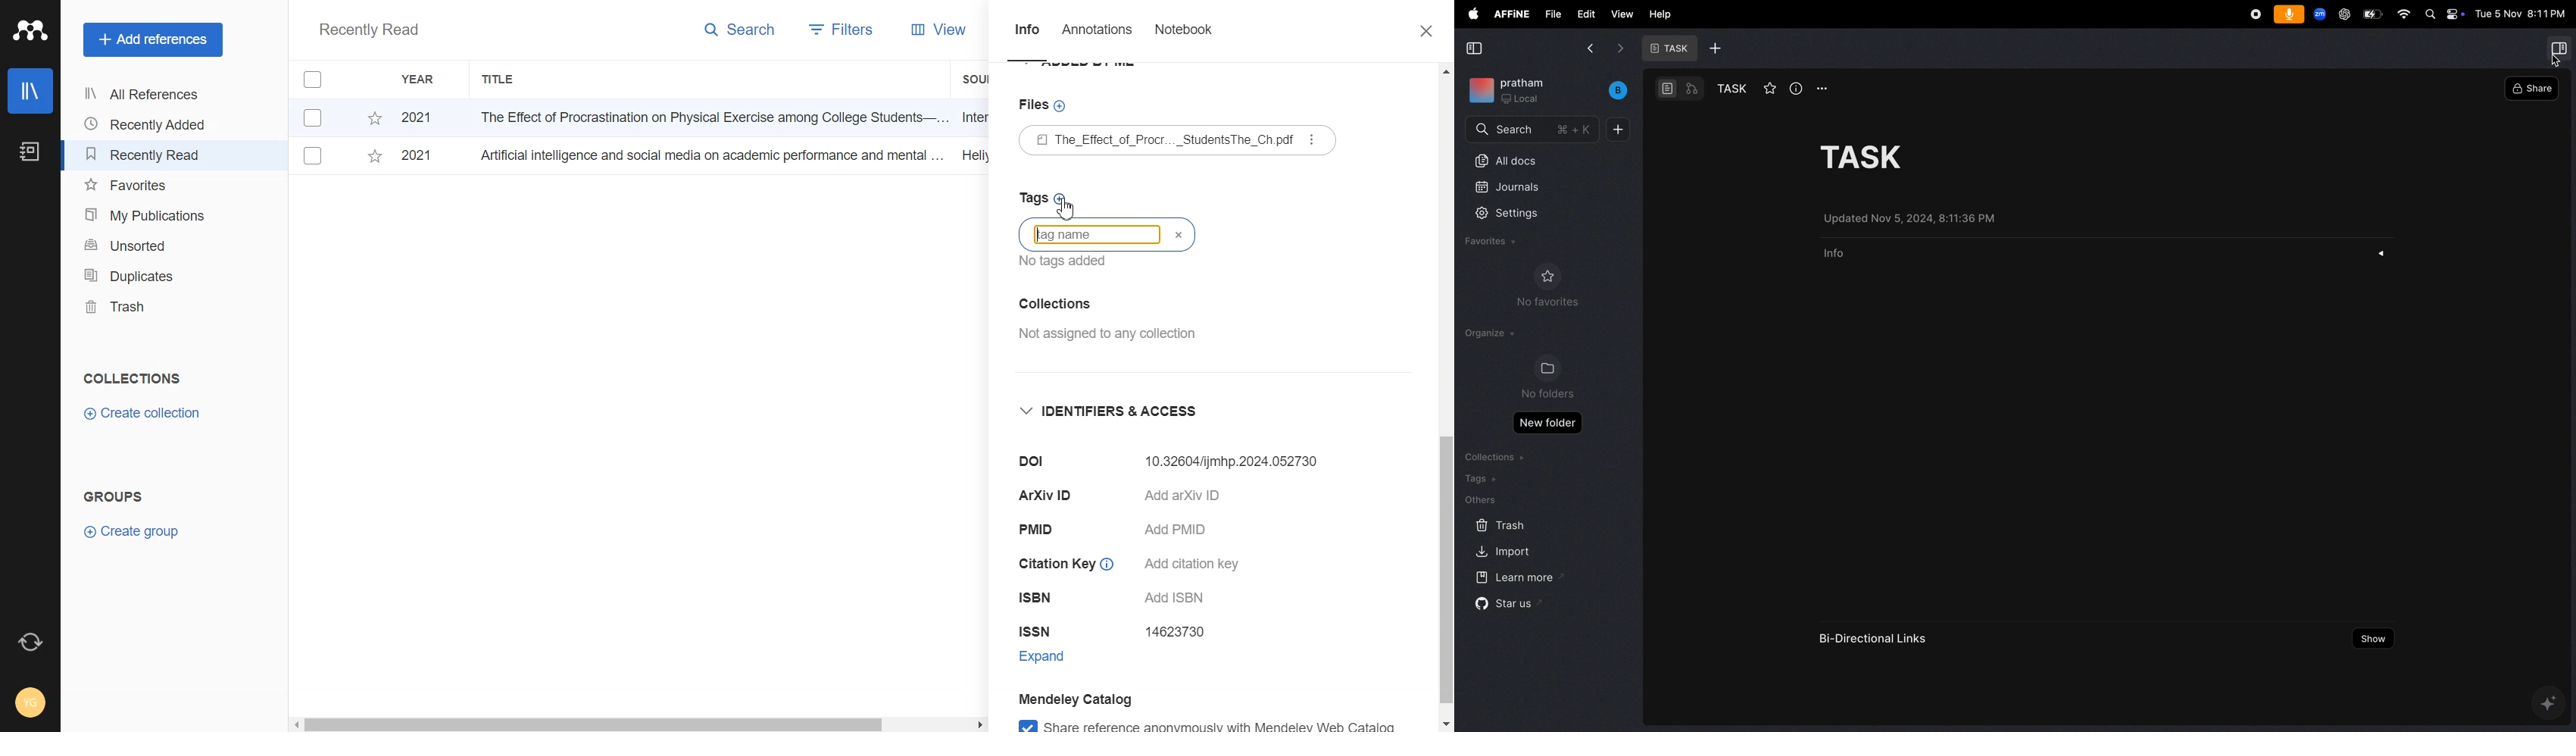 Image resolution: width=2576 pixels, height=756 pixels. Describe the element at coordinates (30, 30) in the screenshot. I see `Logo` at that location.